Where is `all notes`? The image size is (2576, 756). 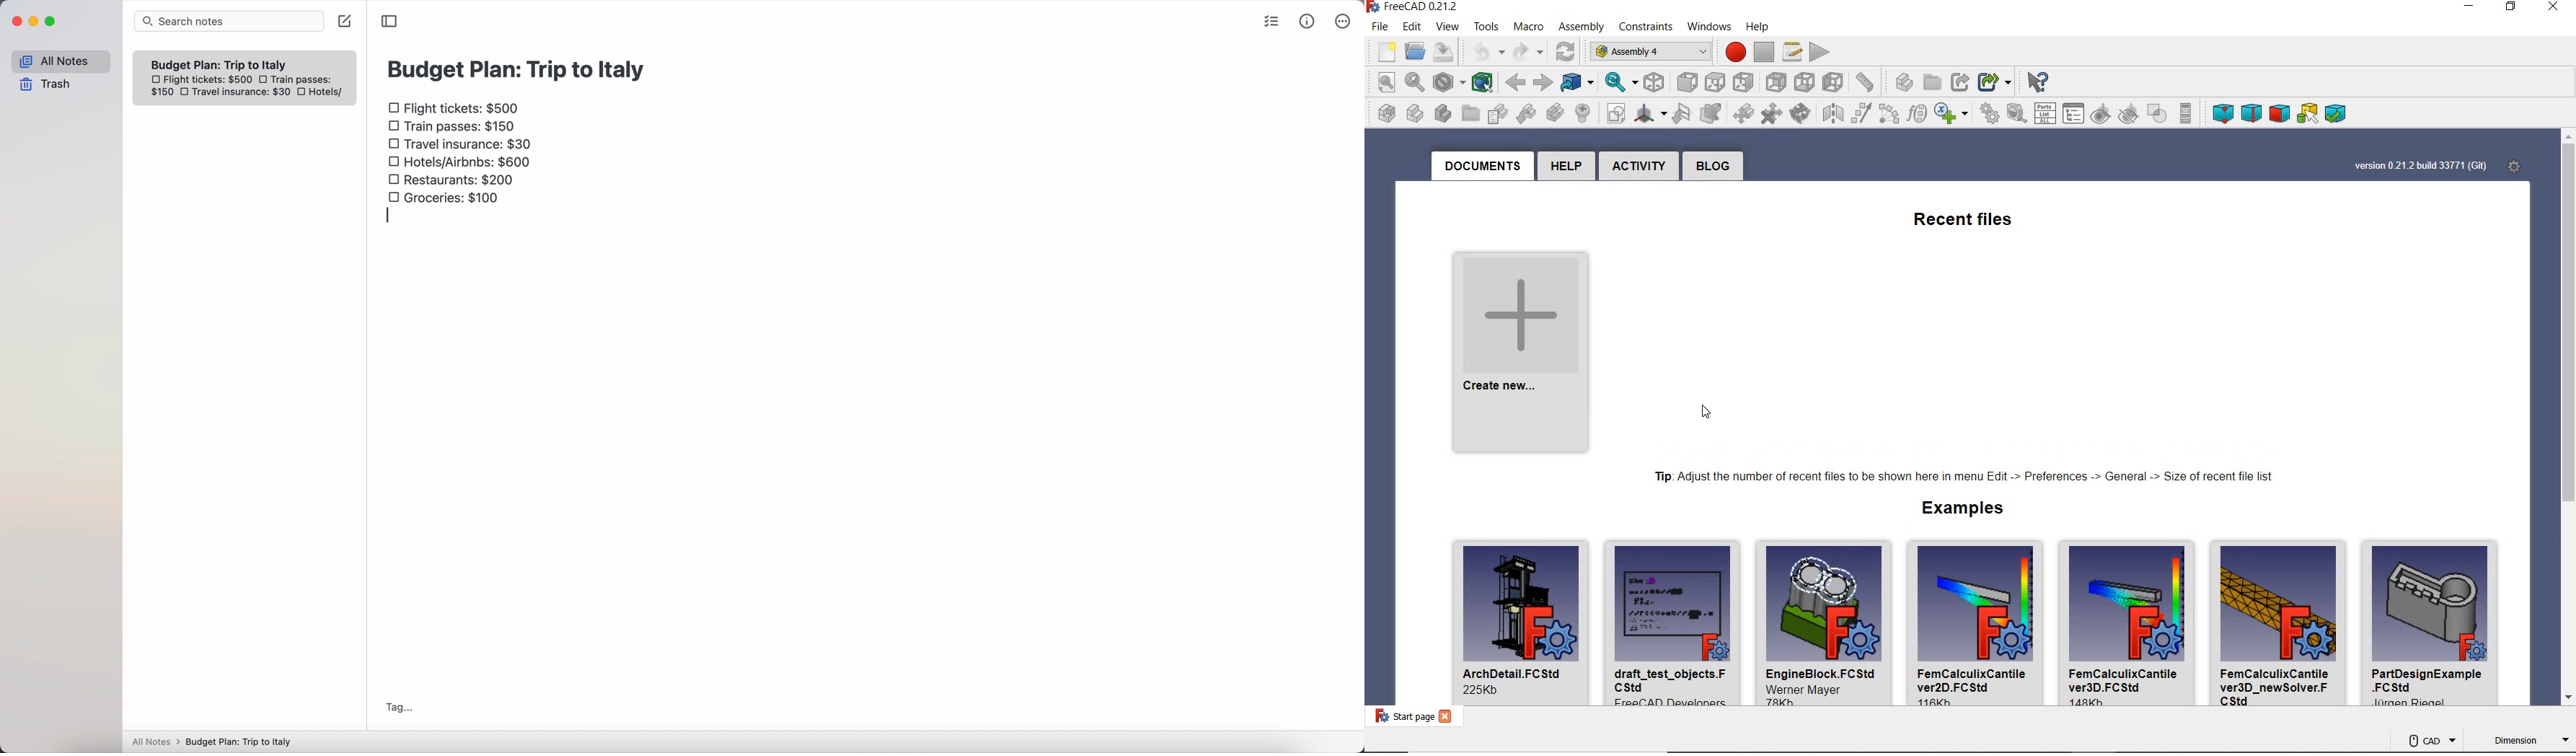 all notes is located at coordinates (60, 61).